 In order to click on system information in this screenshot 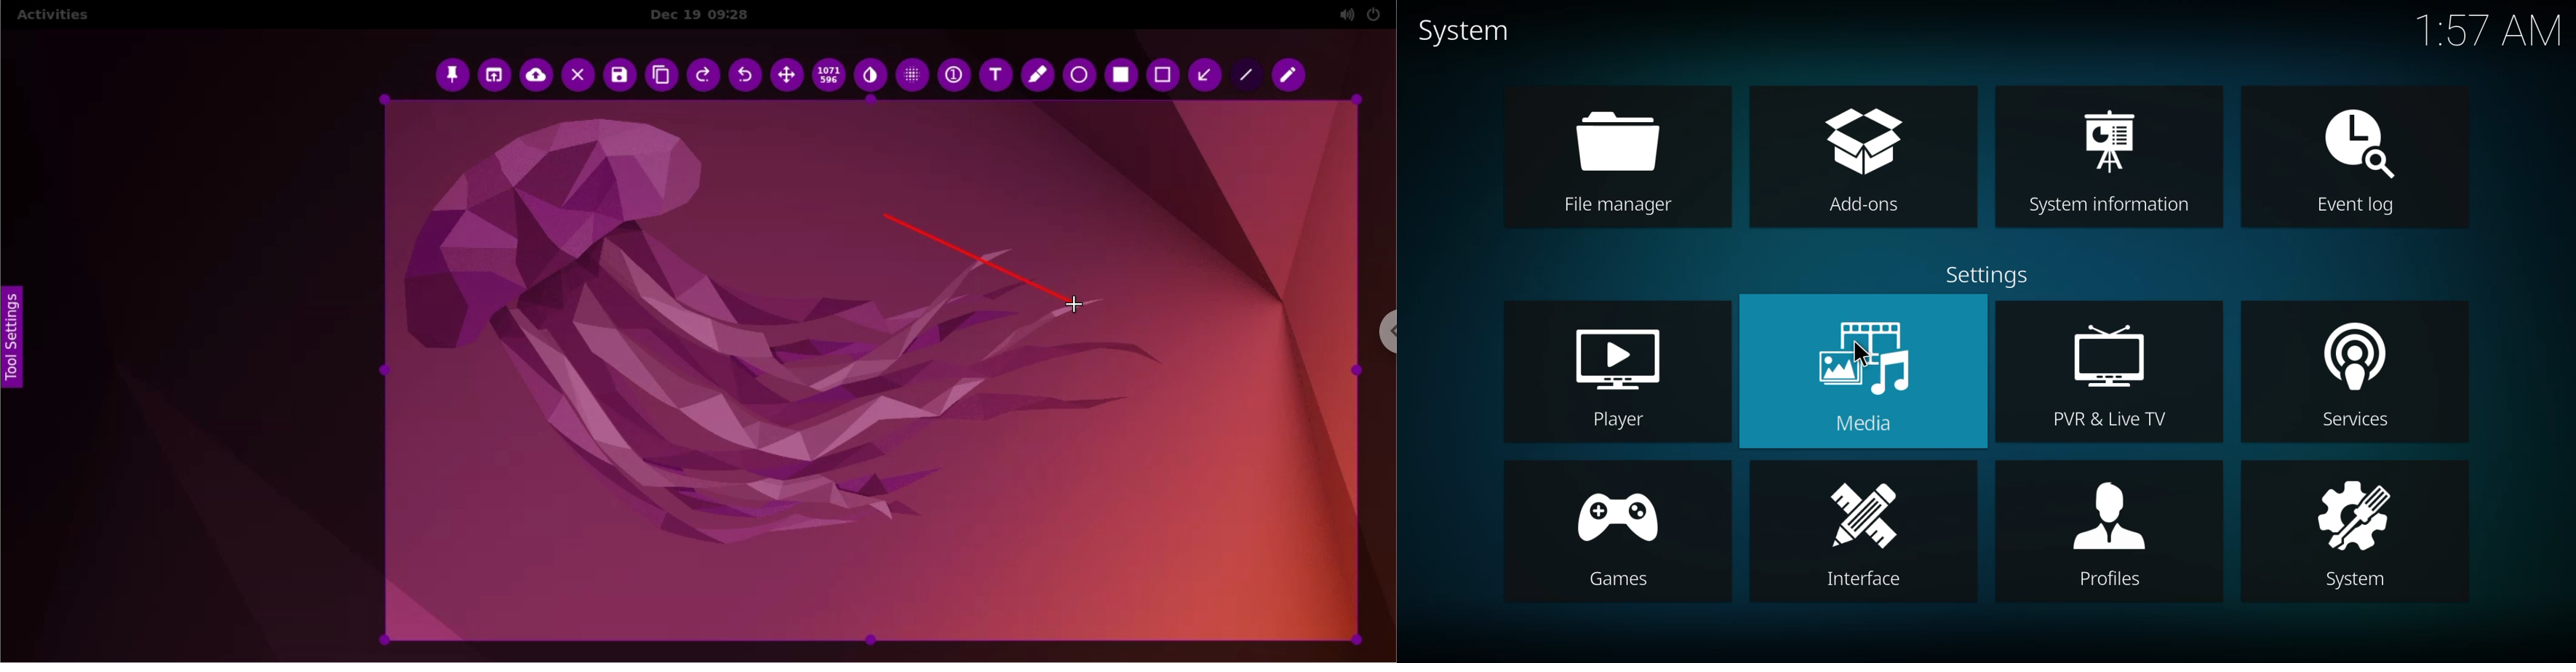, I will do `click(2110, 158)`.